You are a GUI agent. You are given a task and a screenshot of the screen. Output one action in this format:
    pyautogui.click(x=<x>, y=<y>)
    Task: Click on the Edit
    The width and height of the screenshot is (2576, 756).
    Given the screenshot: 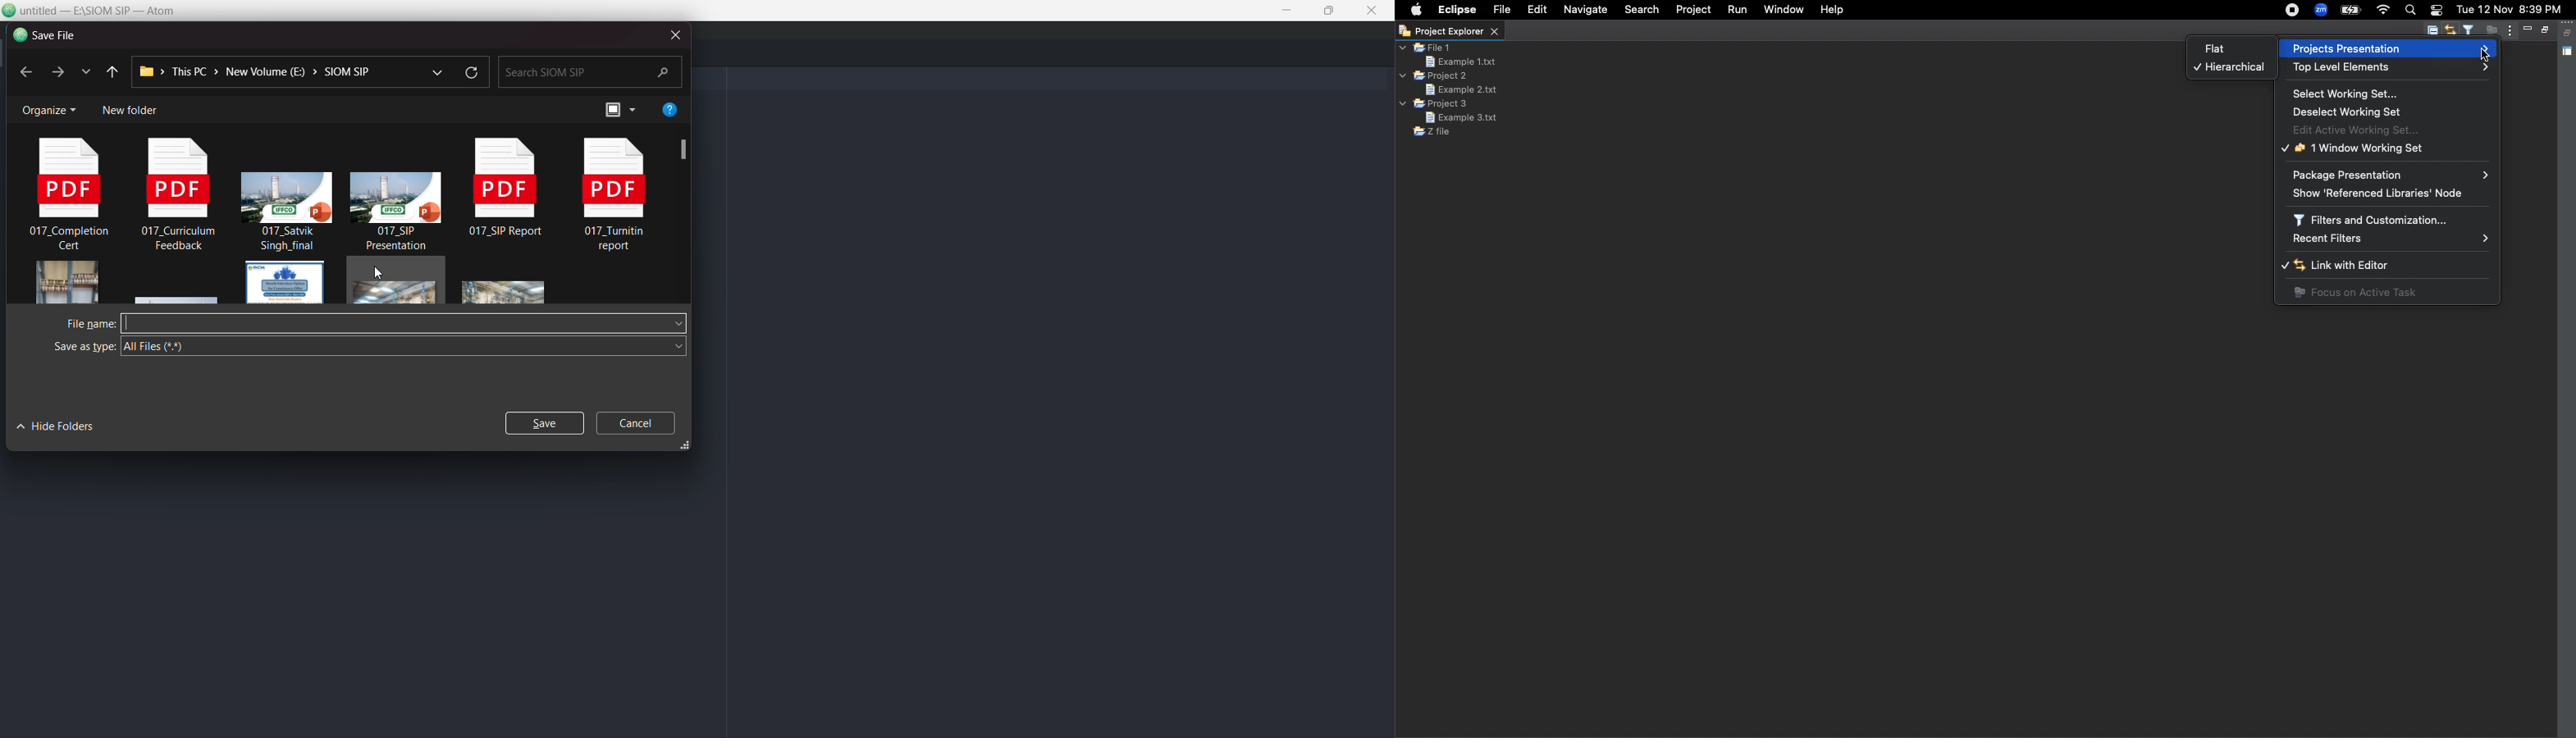 What is the action you would take?
    pyautogui.click(x=1535, y=9)
    